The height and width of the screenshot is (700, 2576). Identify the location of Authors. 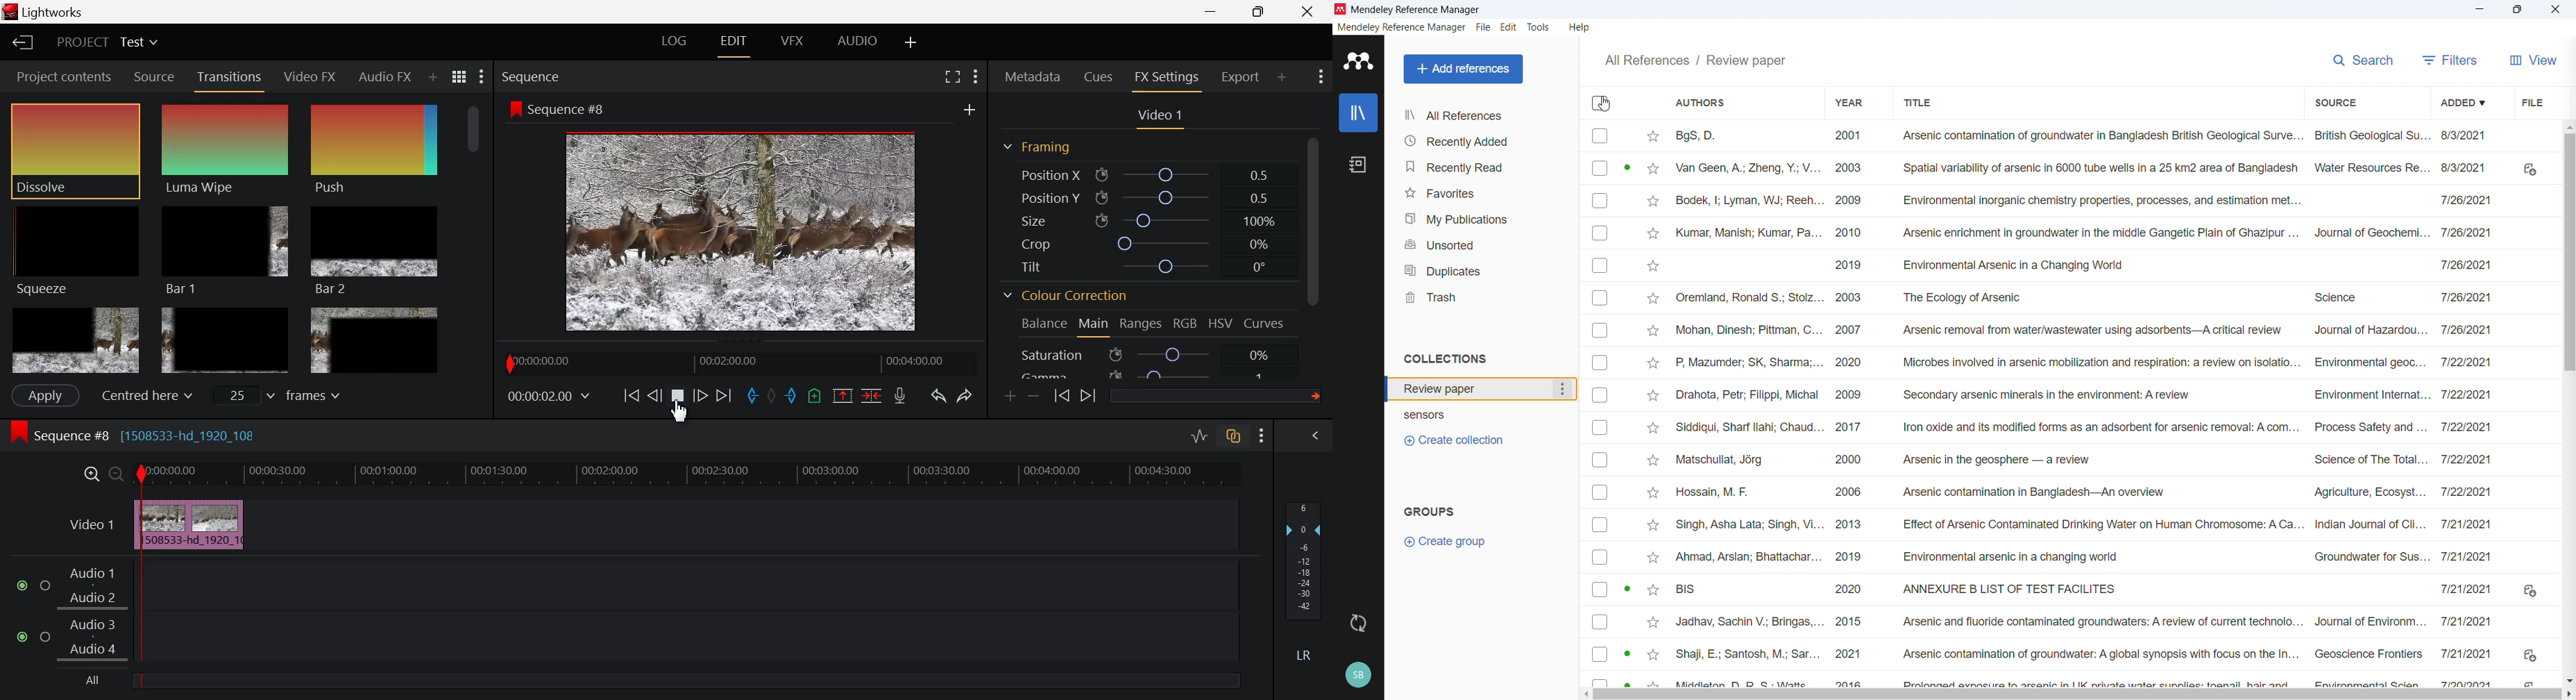
(1701, 103).